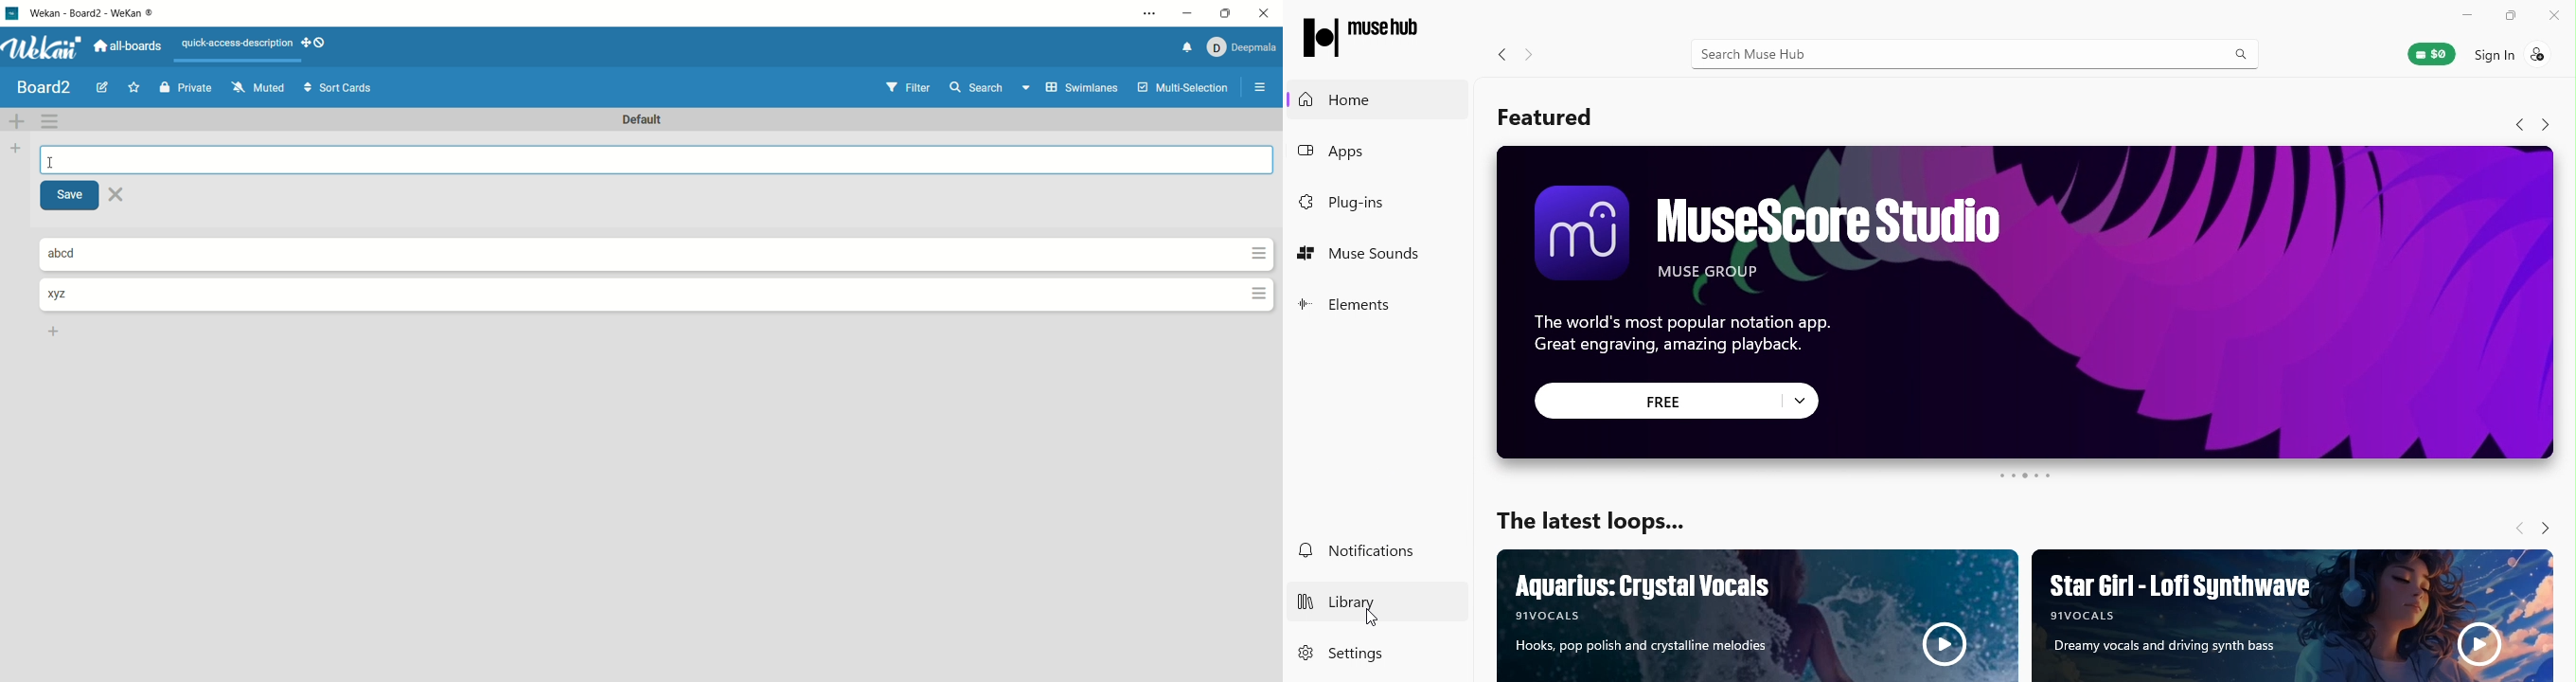 This screenshot has height=700, width=2576. What do you see at coordinates (1255, 277) in the screenshot?
I see `actions` at bounding box center [1255, 277].